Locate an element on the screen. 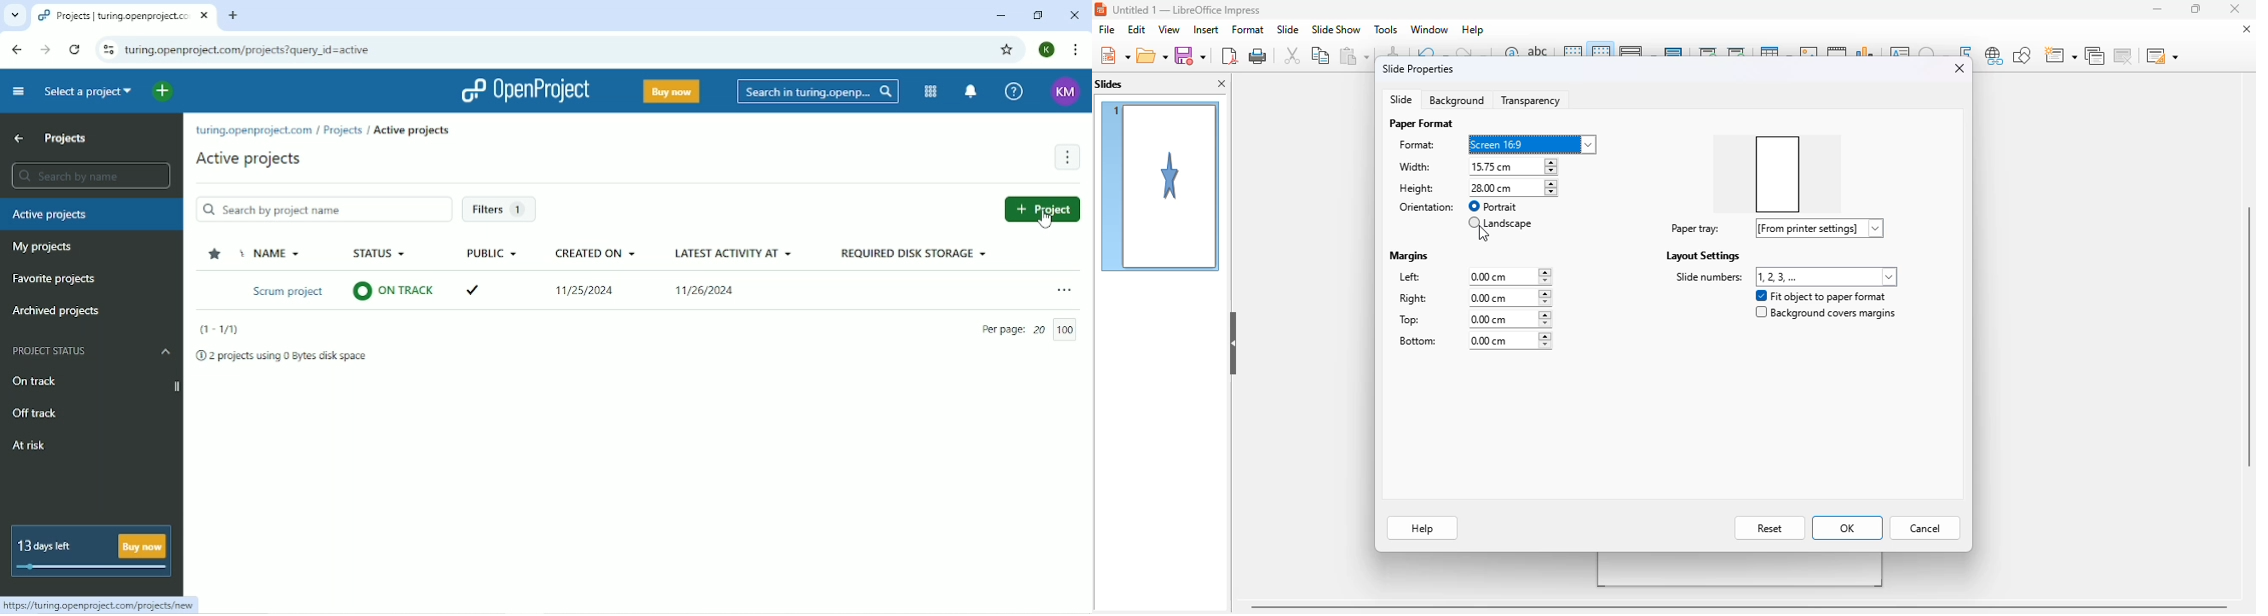 The image size is (2268, 616). Customize and control google chrome is located at coordinates (1076, 49).